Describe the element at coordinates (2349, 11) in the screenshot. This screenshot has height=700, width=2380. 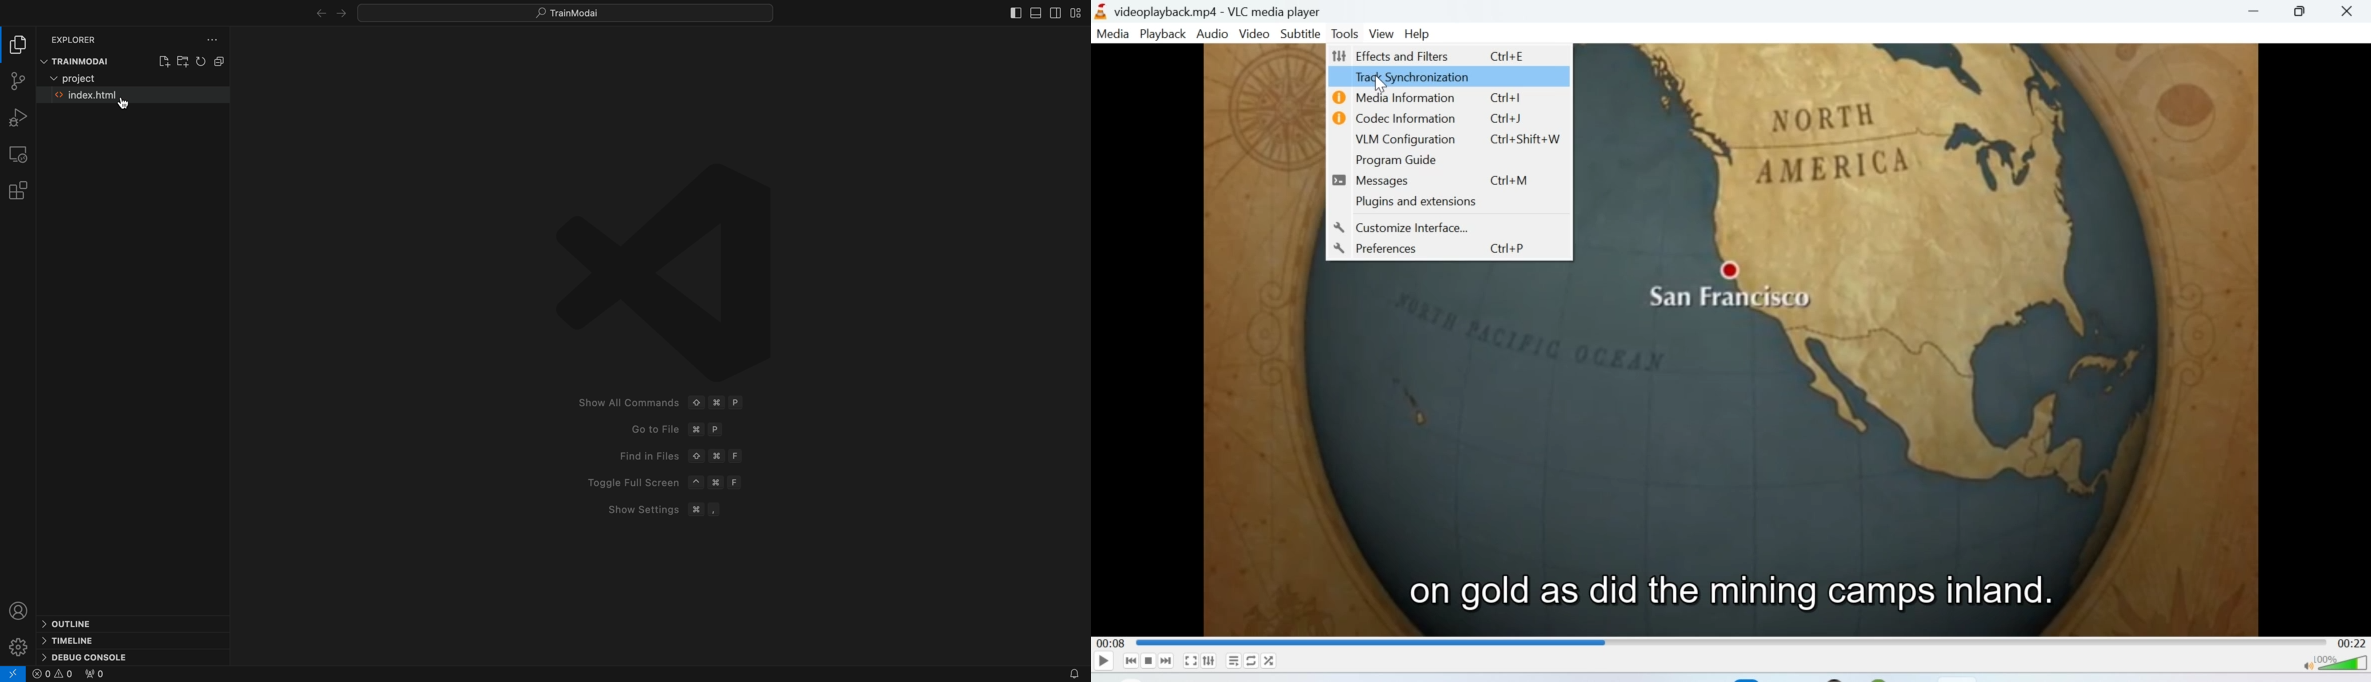
I see `Close` at that location.